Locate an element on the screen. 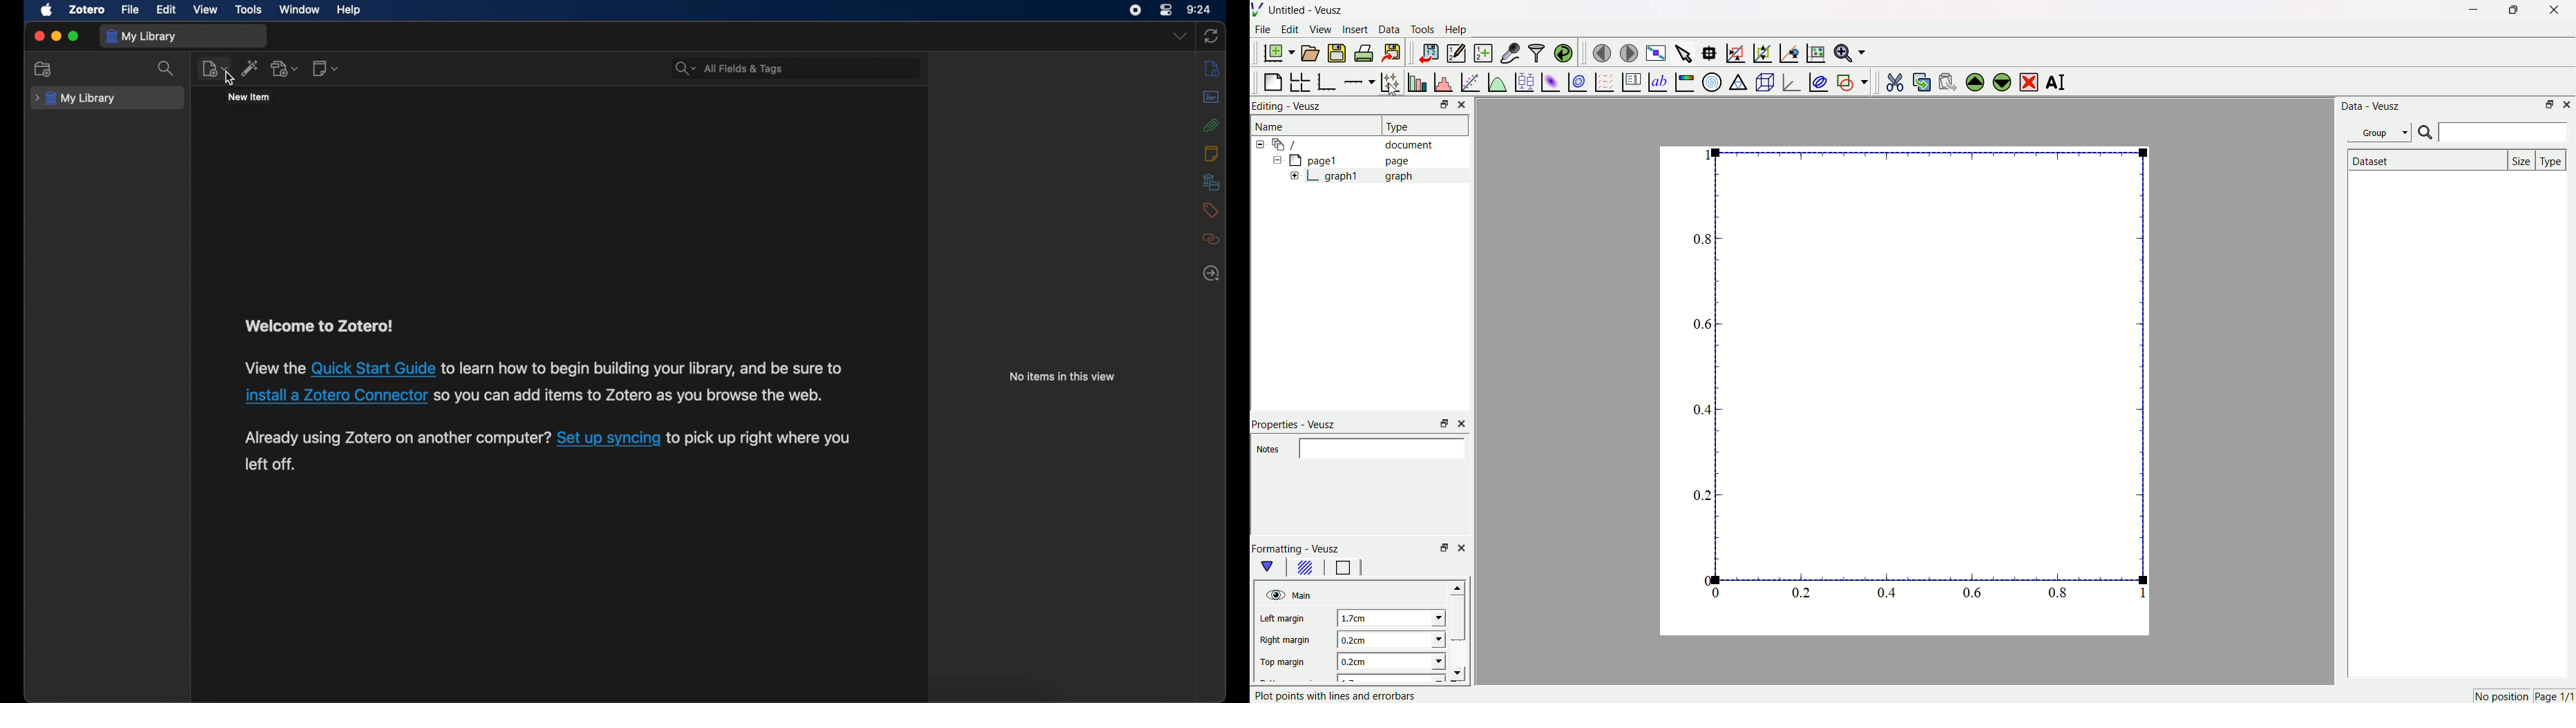 Image resolution: width=2576 pixels, height=728 pixels. polar graphs is located at coordinates (1712, 80).